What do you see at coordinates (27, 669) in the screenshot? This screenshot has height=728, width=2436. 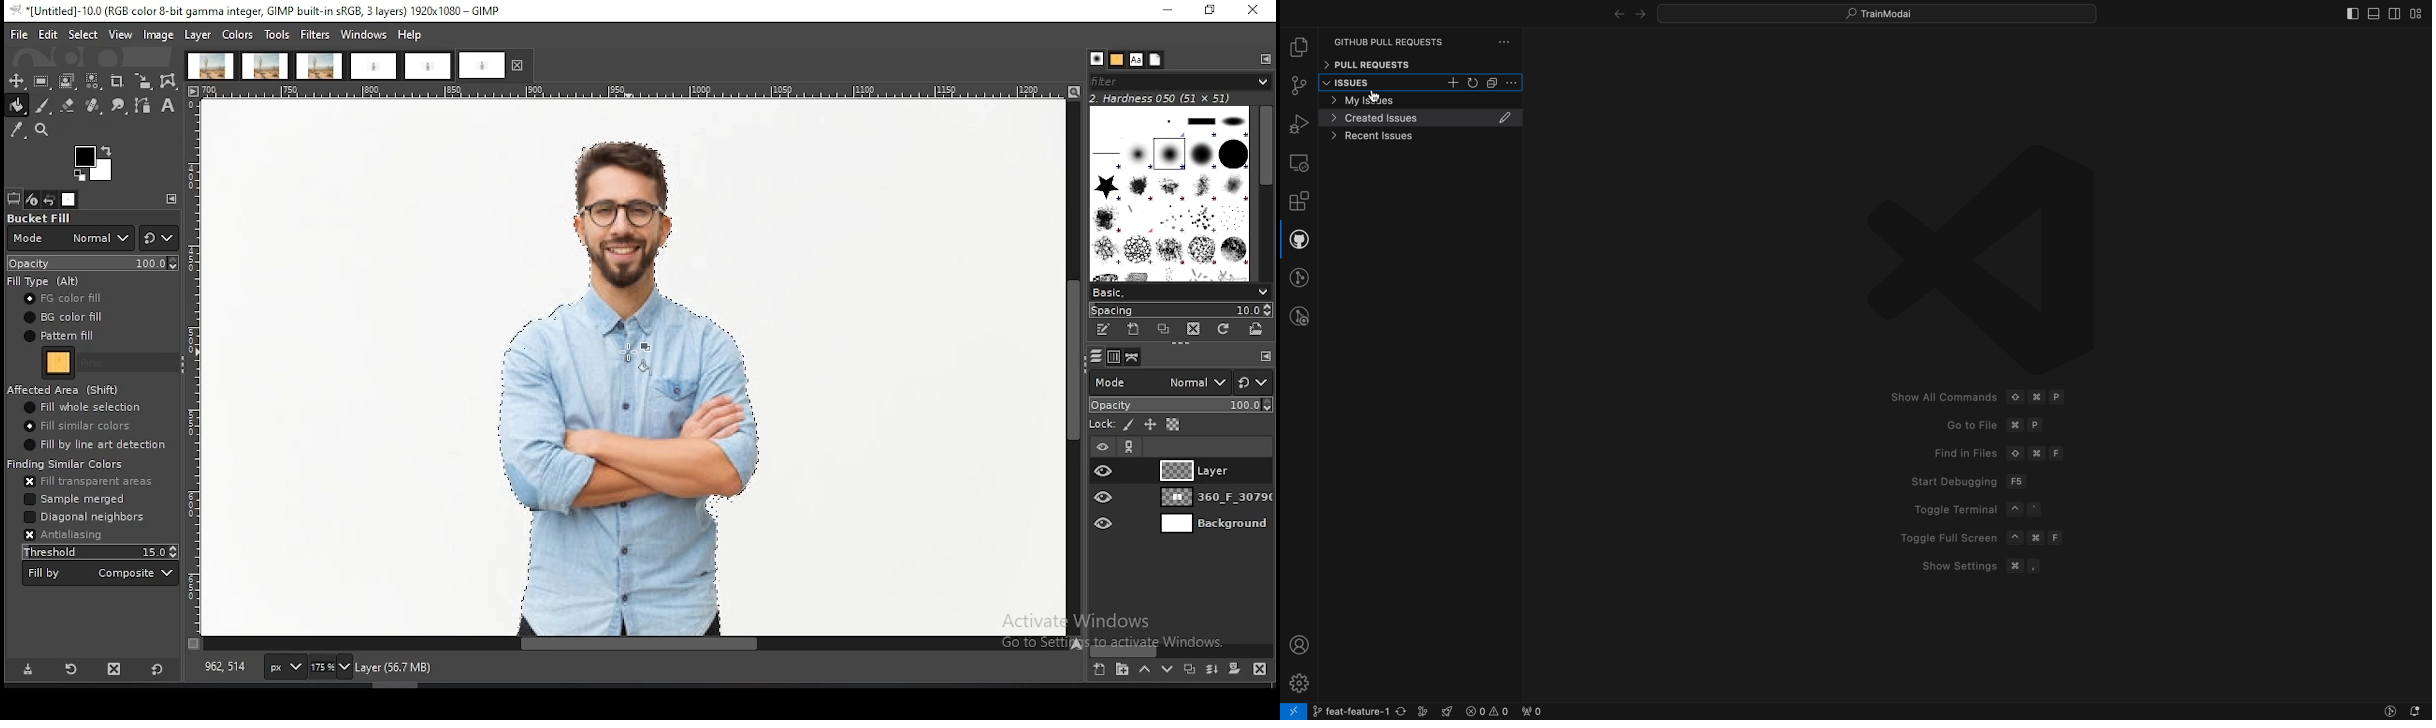 I see `save tool preset` at bounding box center [27, 669].